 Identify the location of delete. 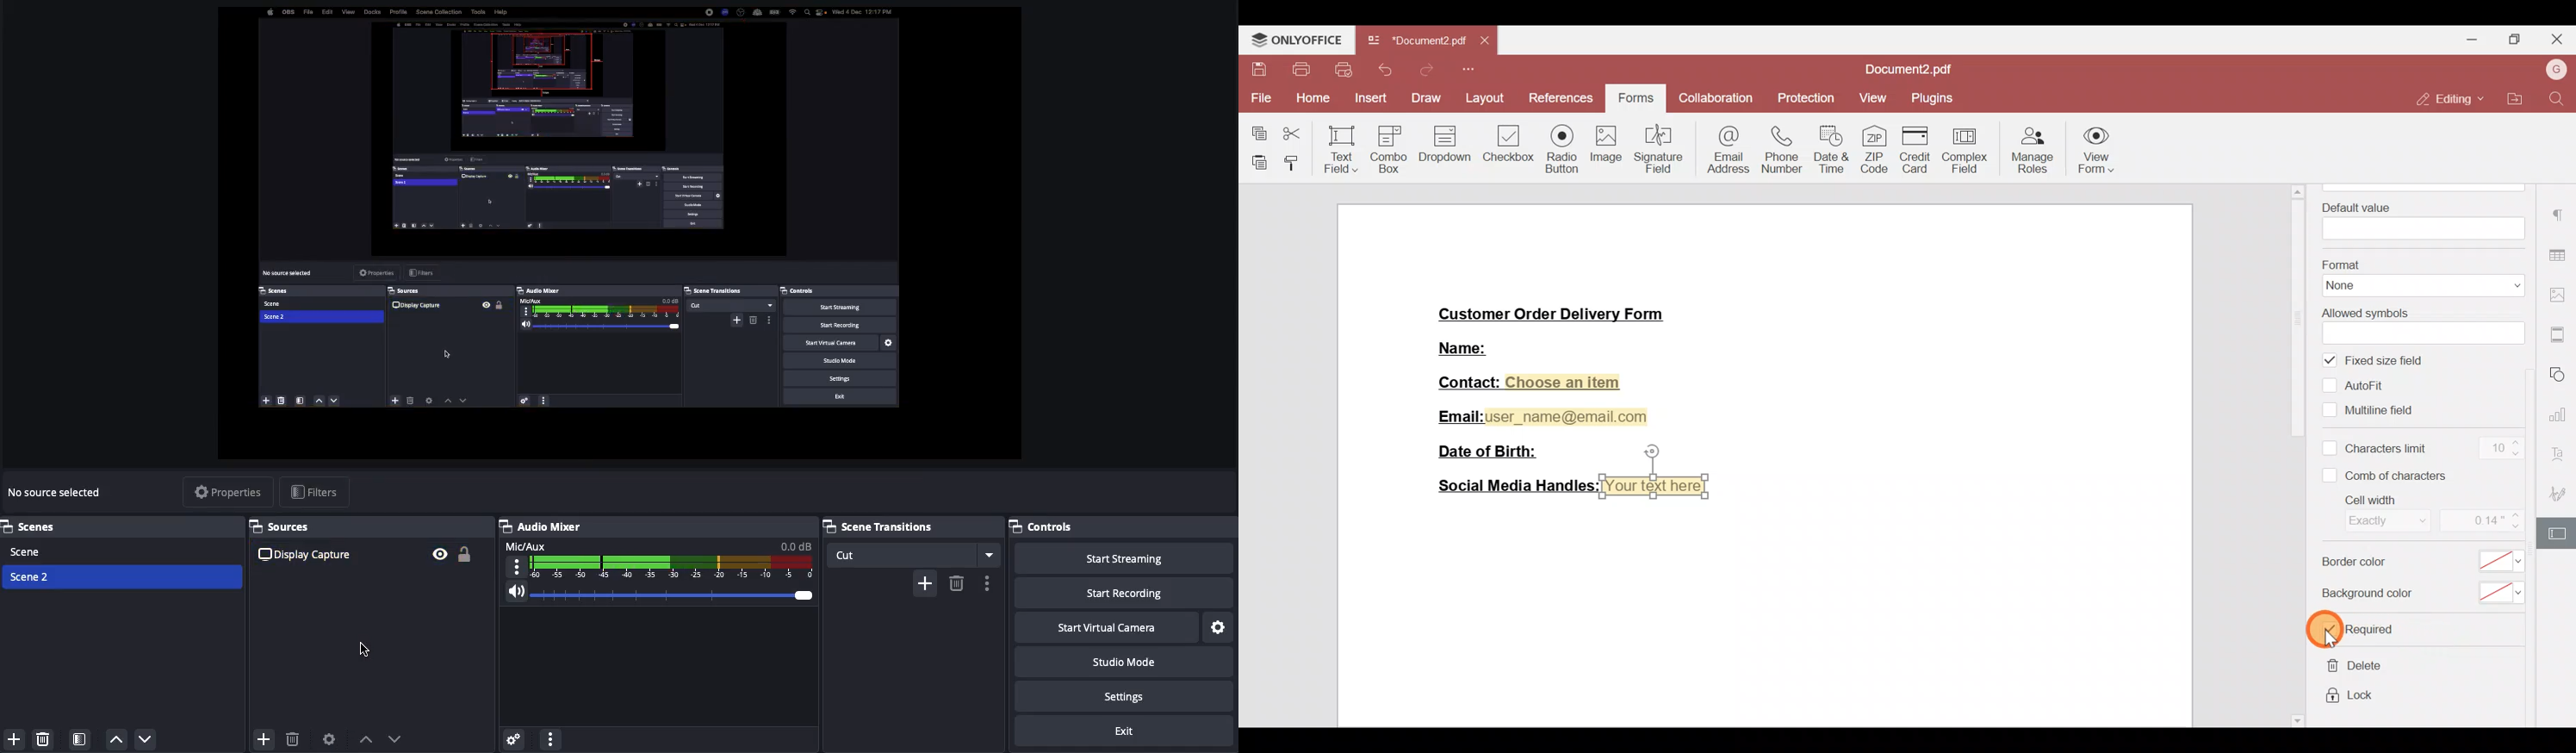
(293, 743).